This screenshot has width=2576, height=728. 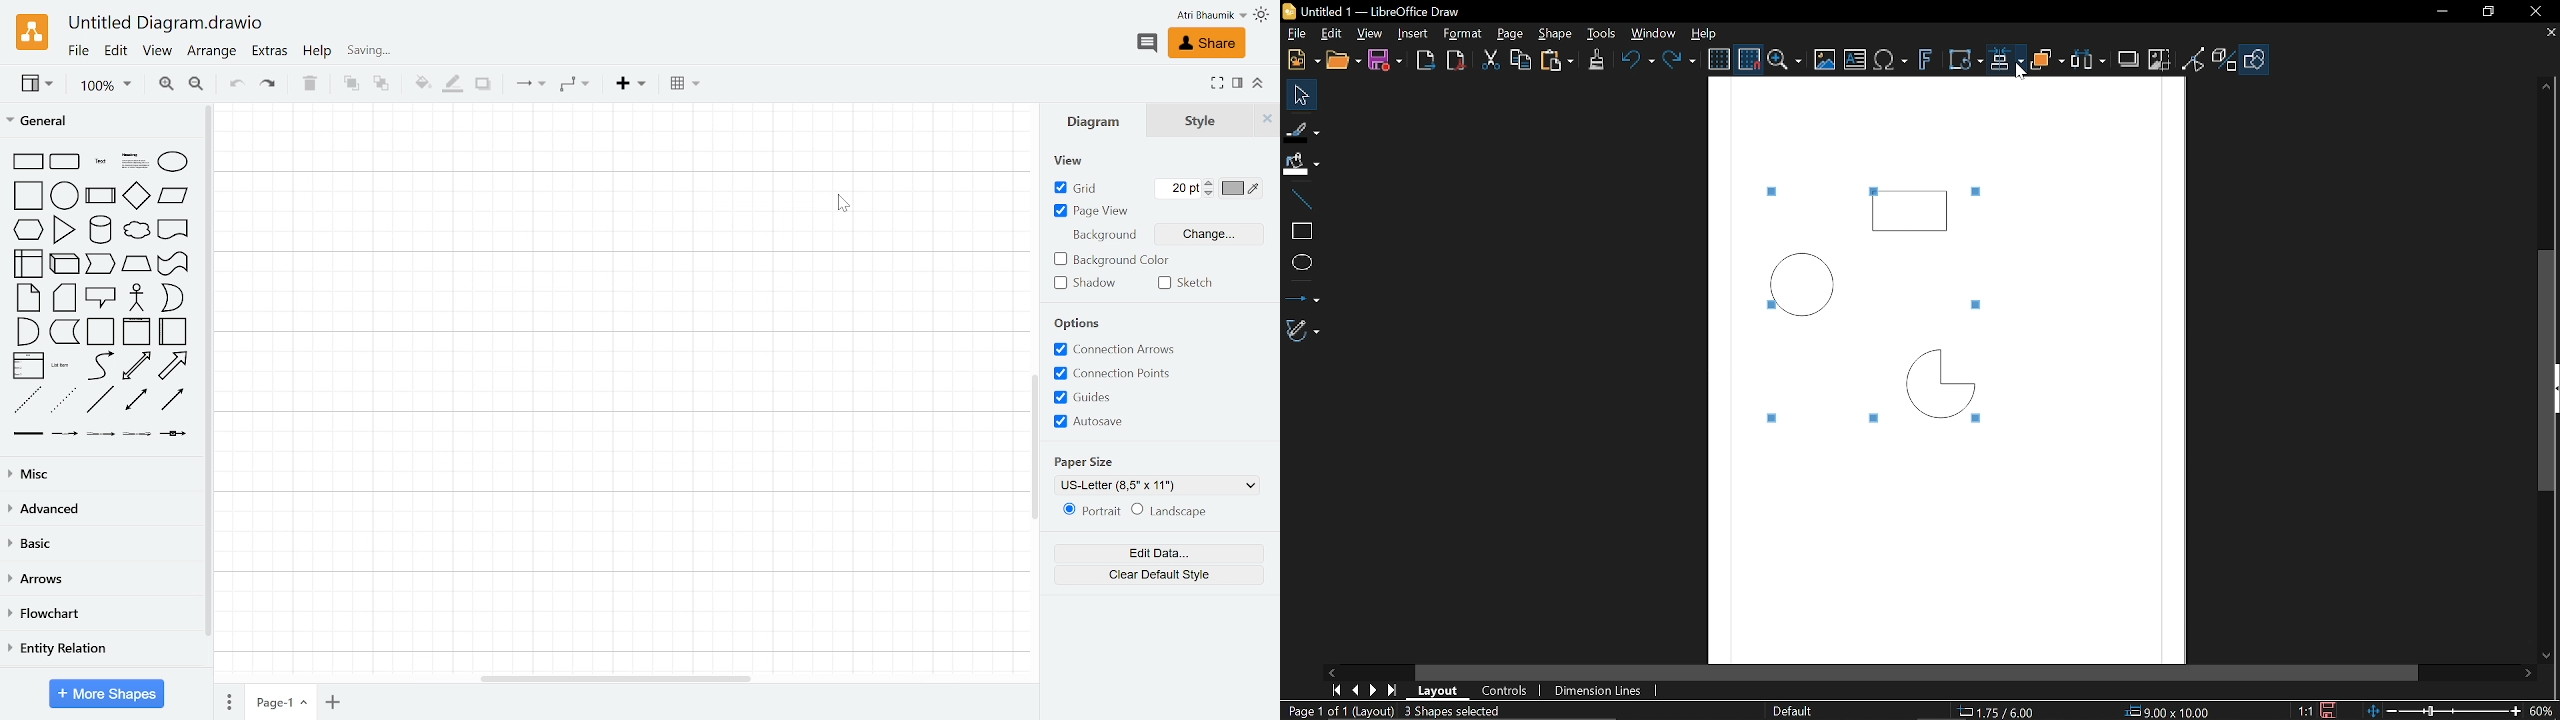 What do you see at coordinates (1093, 511) in the screenshot?
I see `Potrait` at bounding box center [1093, 511].